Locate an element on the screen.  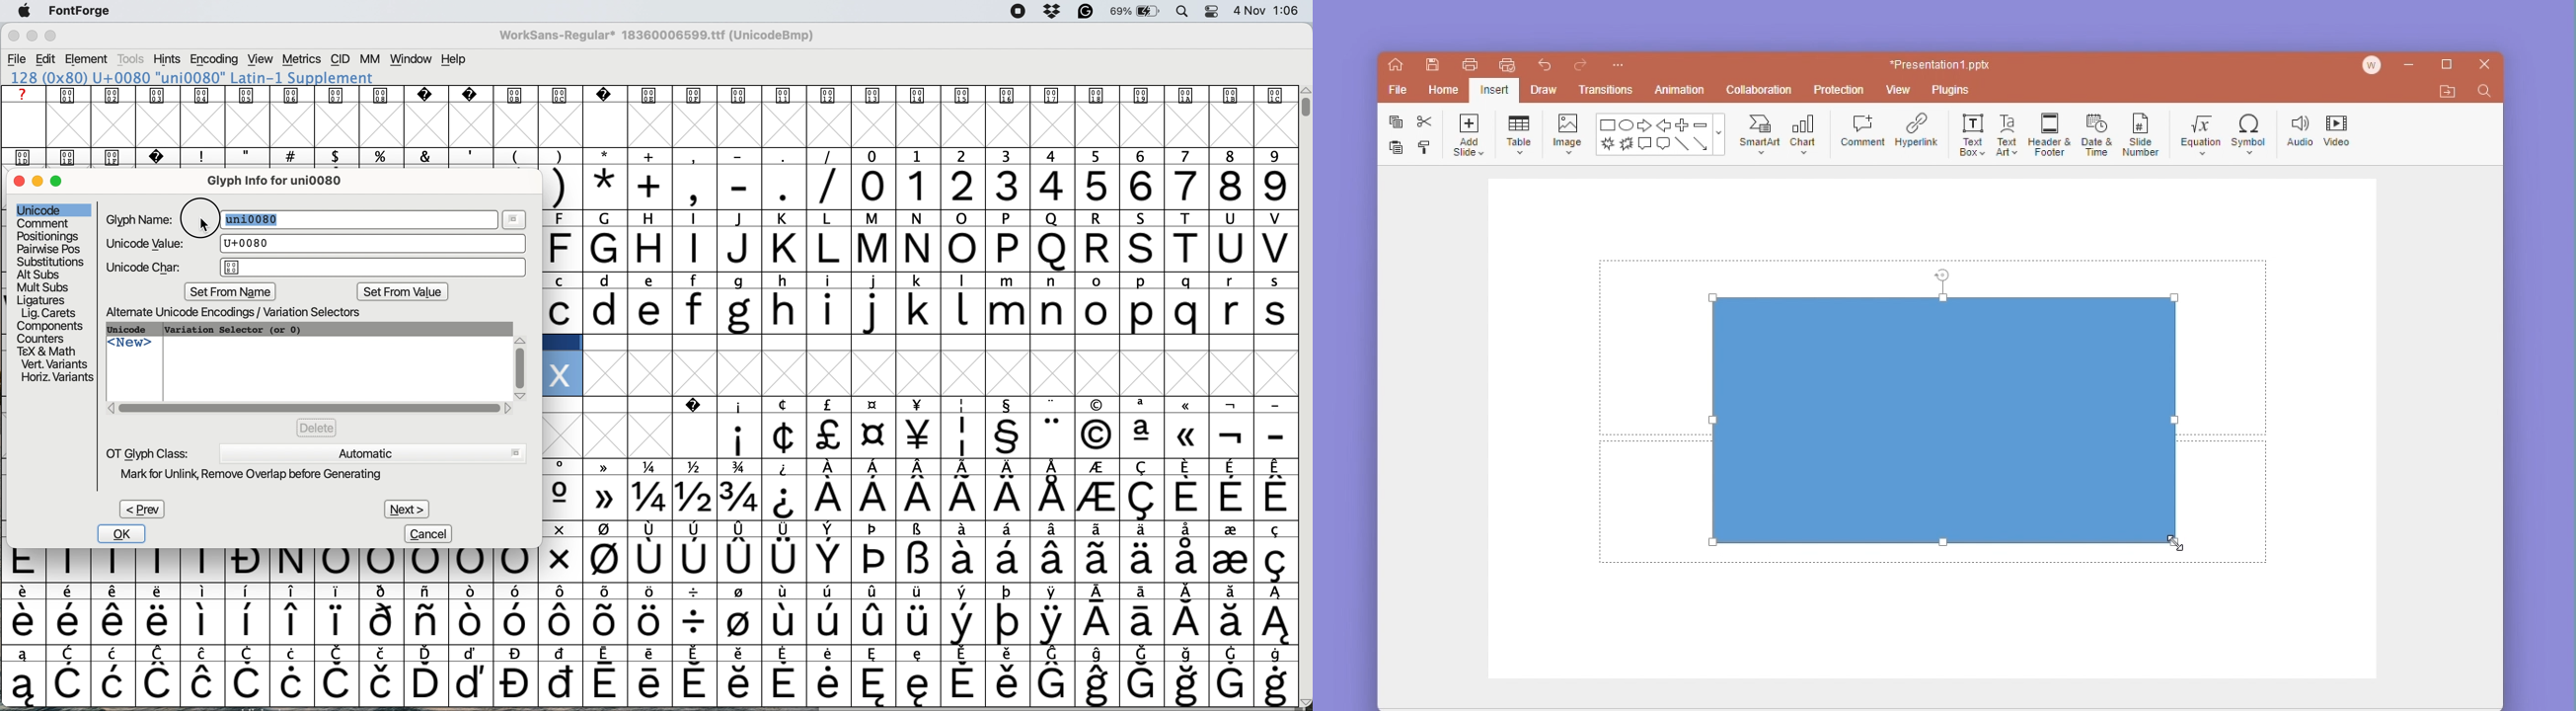
set from value is located at coordinates (402, 293).